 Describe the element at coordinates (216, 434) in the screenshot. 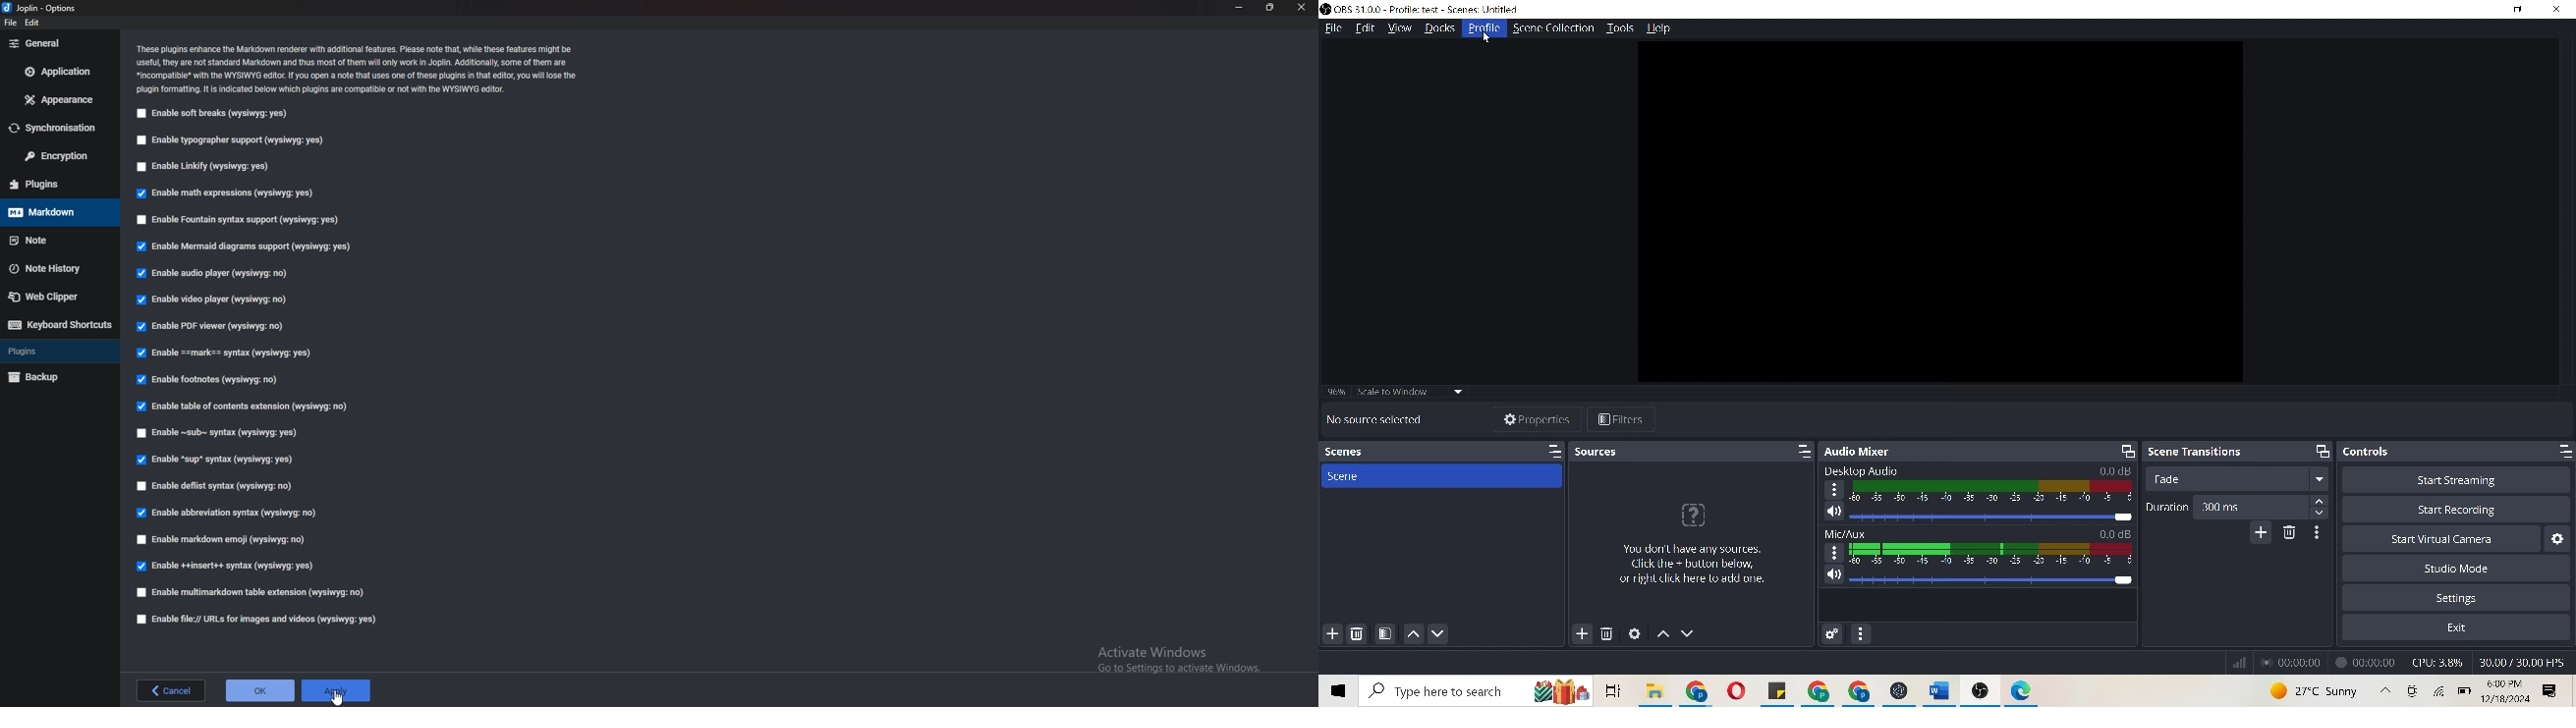

I see `enable Sub syntax` at that location.